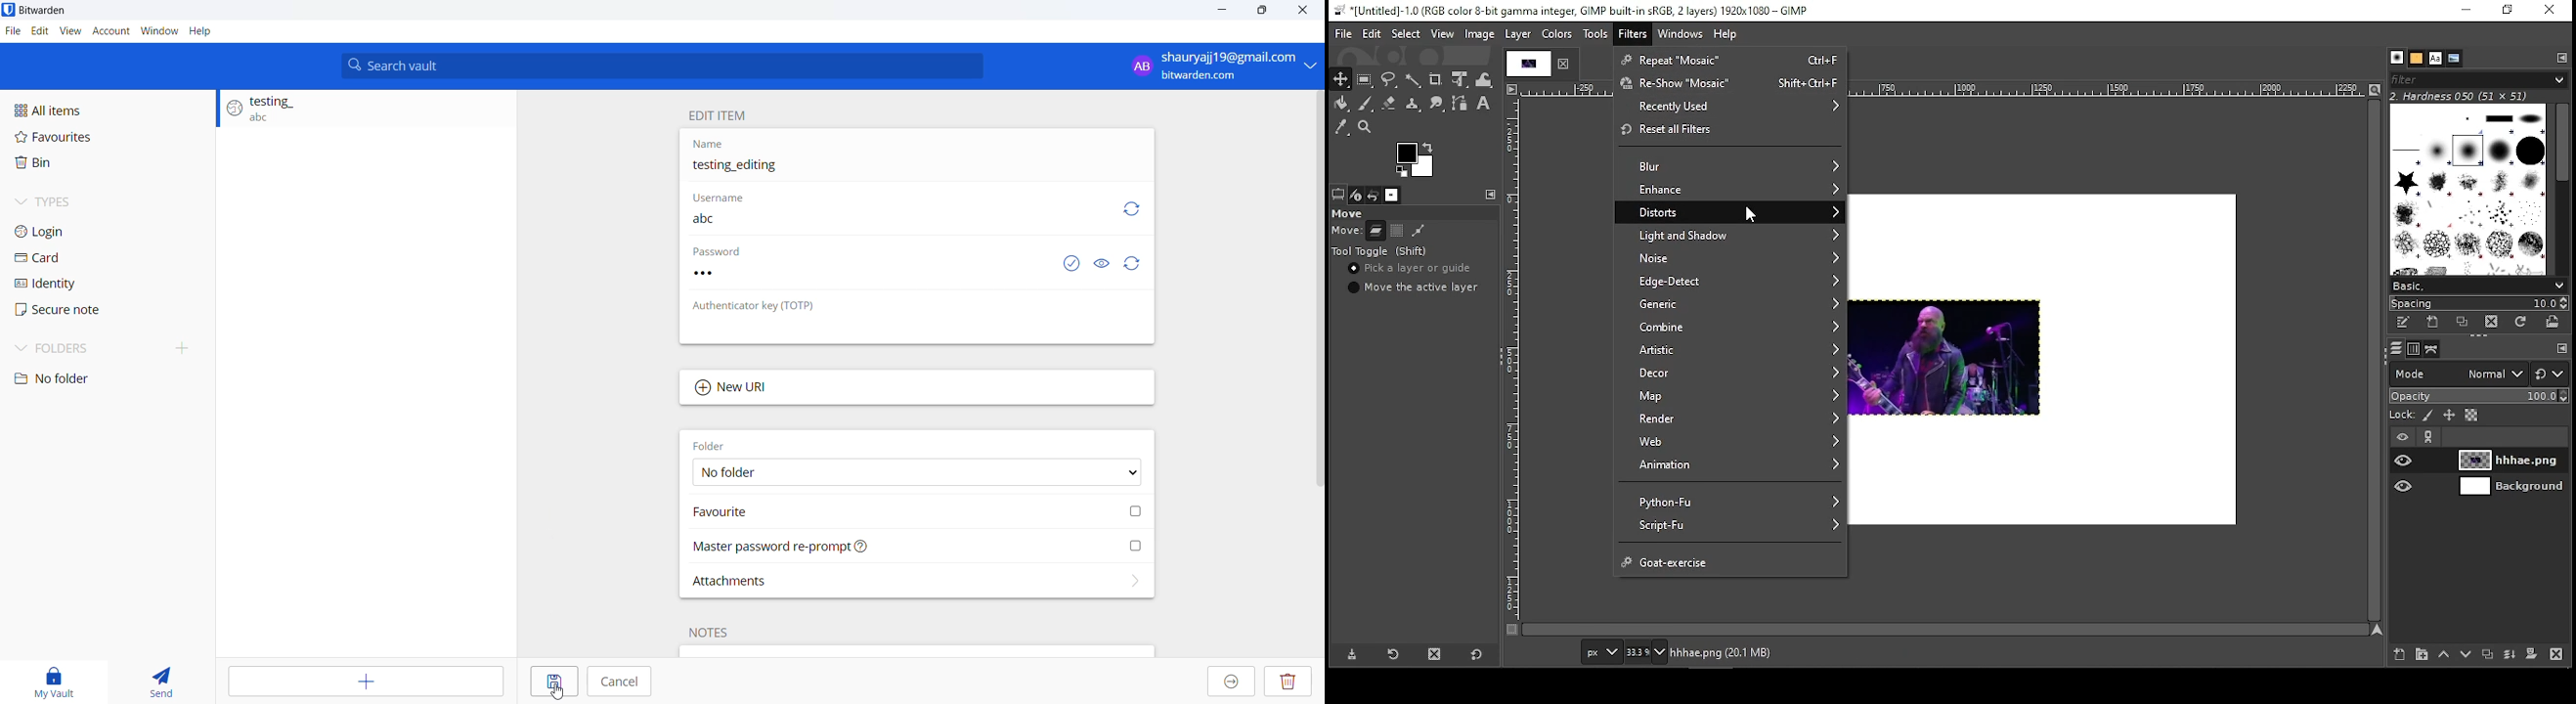 Image resolution: width=2576 pixels, height=728 pixels. I want to click on Entry name input, so click(910, 167).